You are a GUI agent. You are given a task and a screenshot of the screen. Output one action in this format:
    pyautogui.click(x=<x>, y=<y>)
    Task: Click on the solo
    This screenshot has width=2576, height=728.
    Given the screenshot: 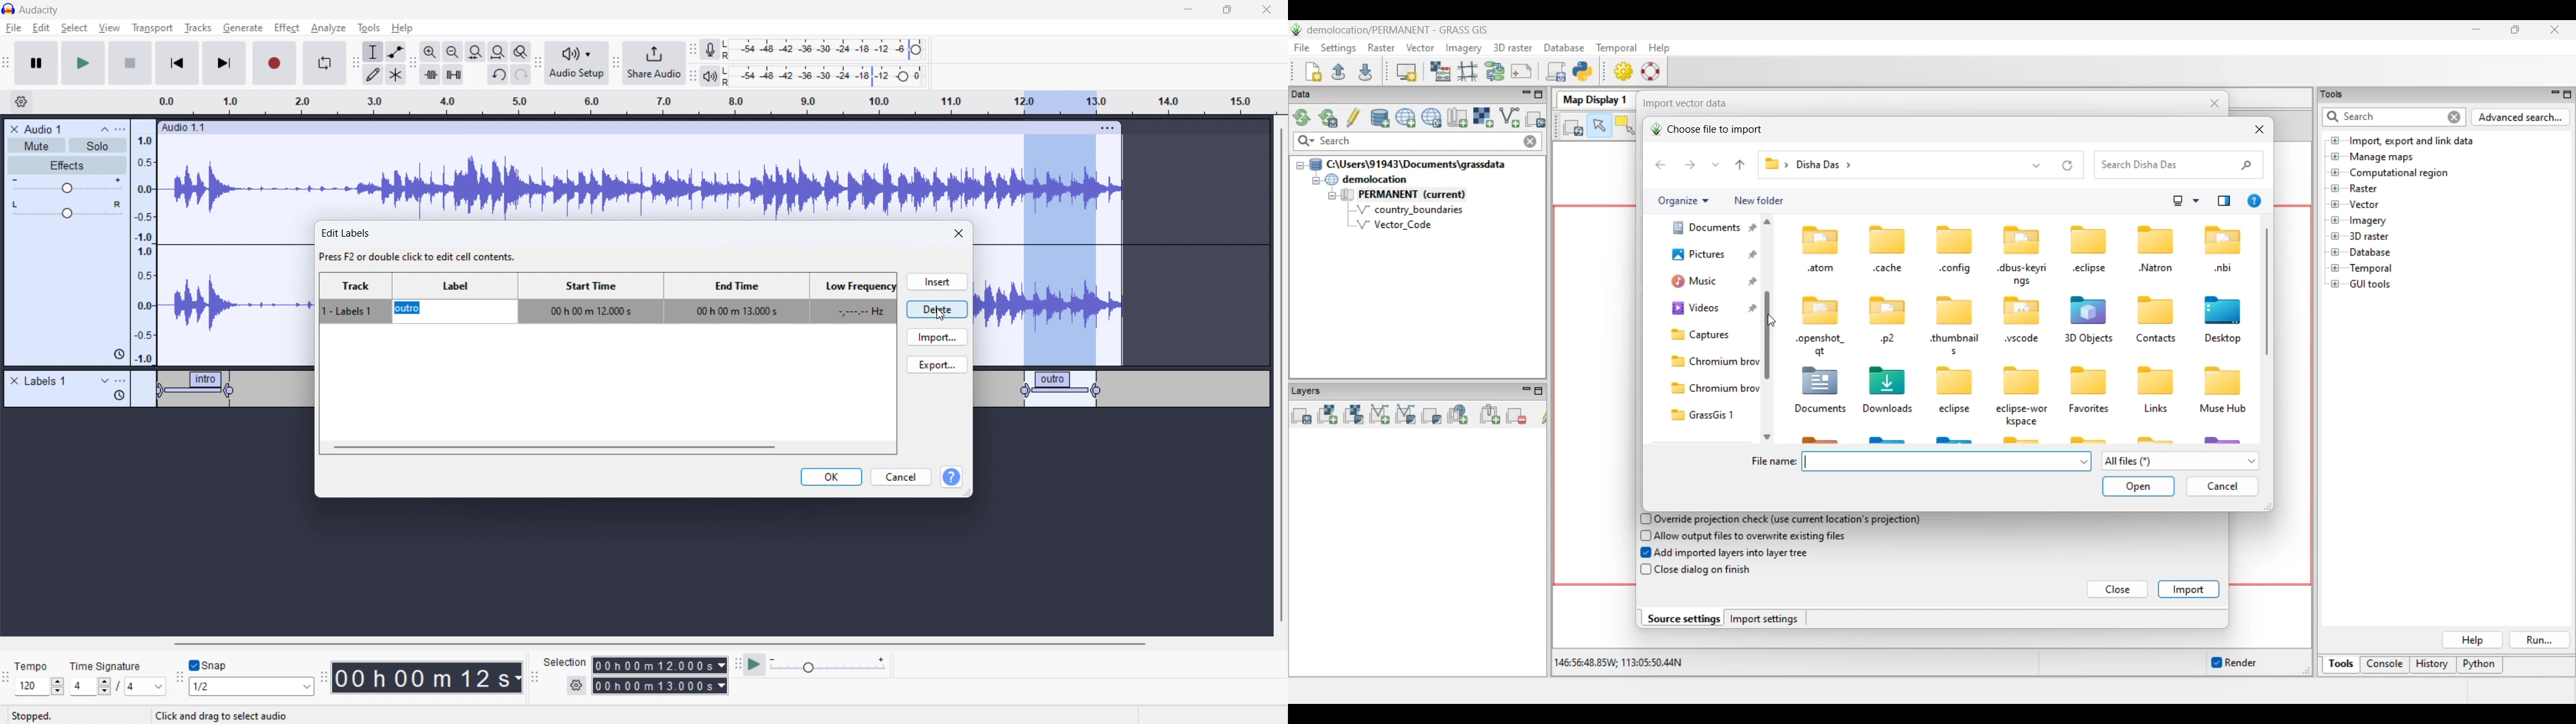 What is the action you would take?
    pyautogui.click(x=98, y=145)
    